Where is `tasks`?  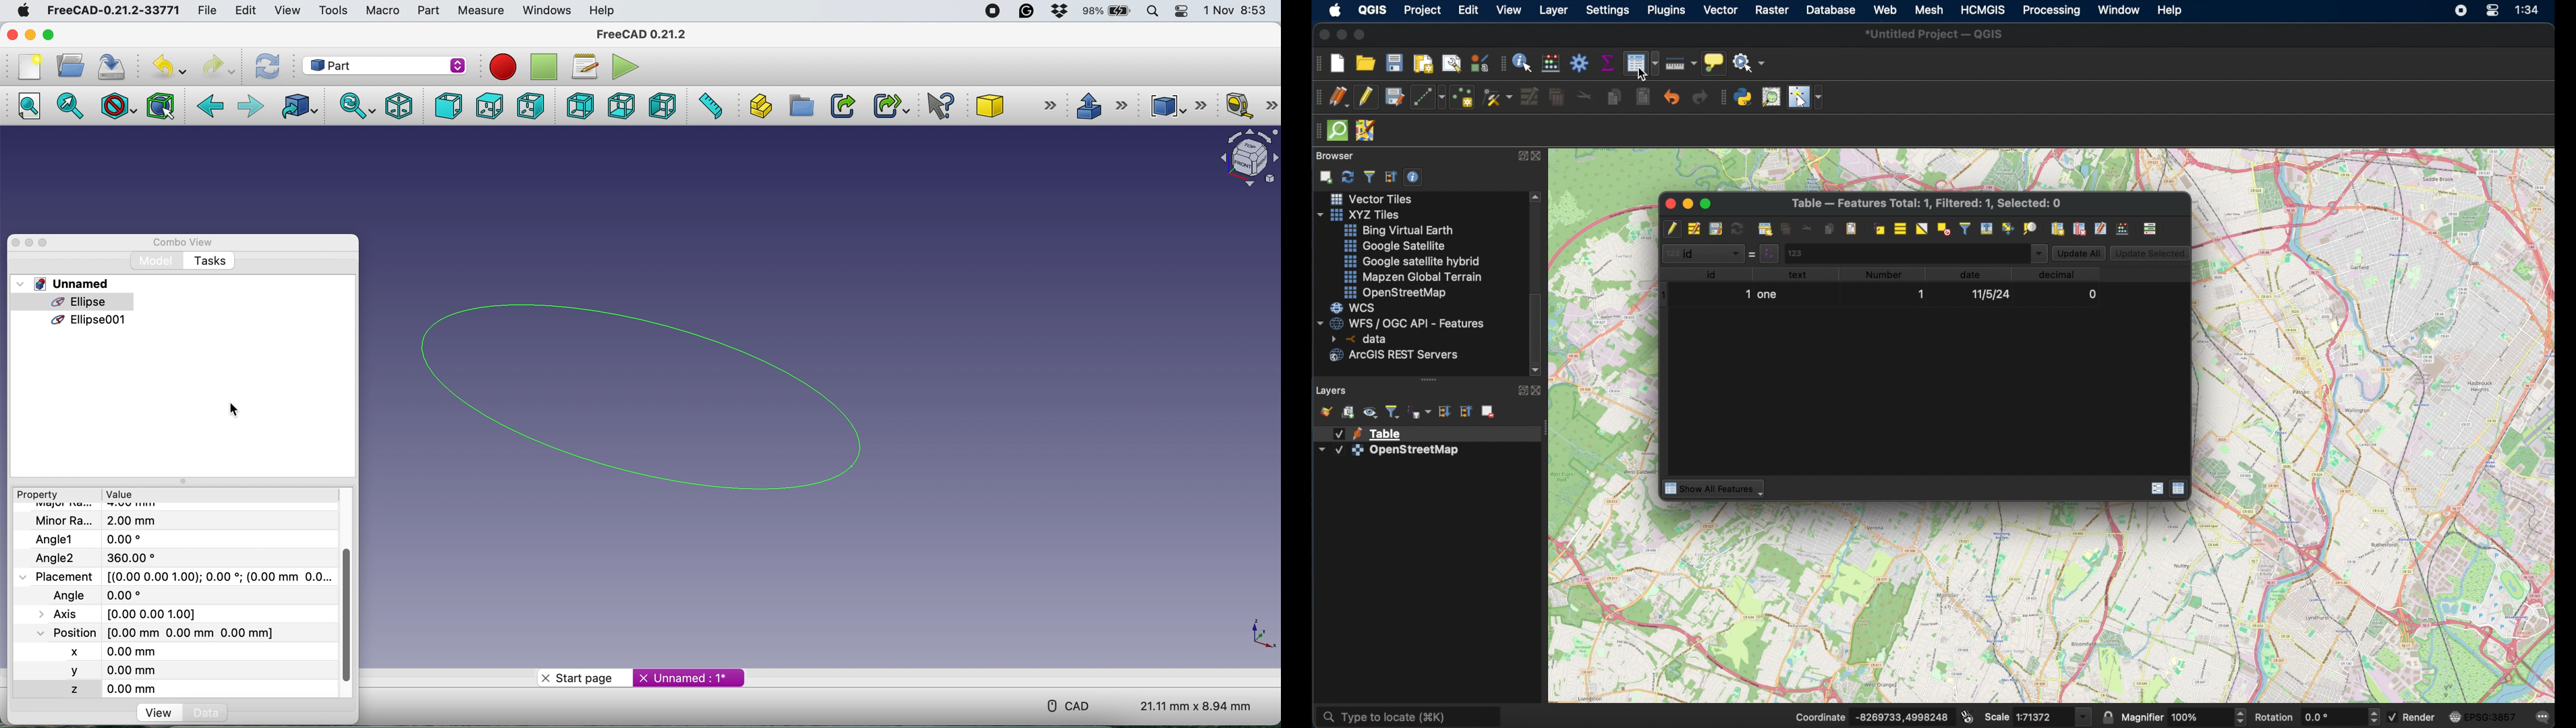 tasks is located at coordinates (209, 261).